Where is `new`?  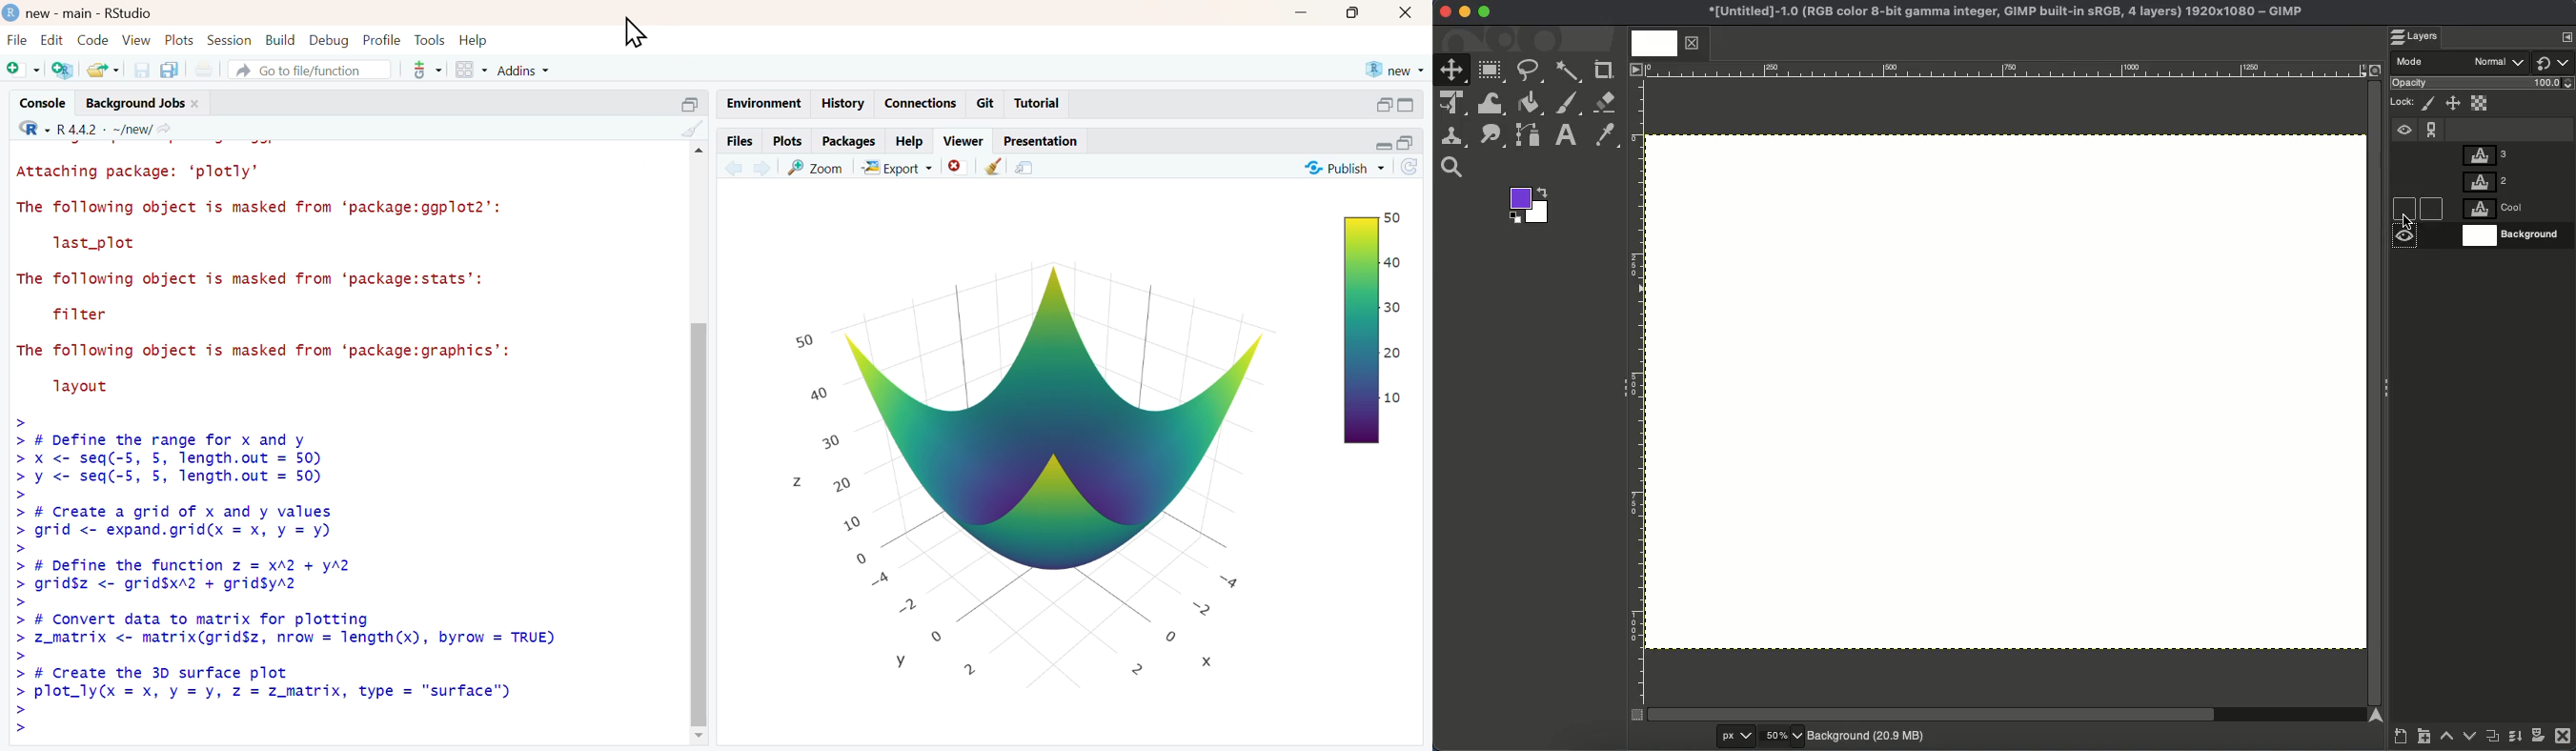
new is located at coordinates (1395, 69).